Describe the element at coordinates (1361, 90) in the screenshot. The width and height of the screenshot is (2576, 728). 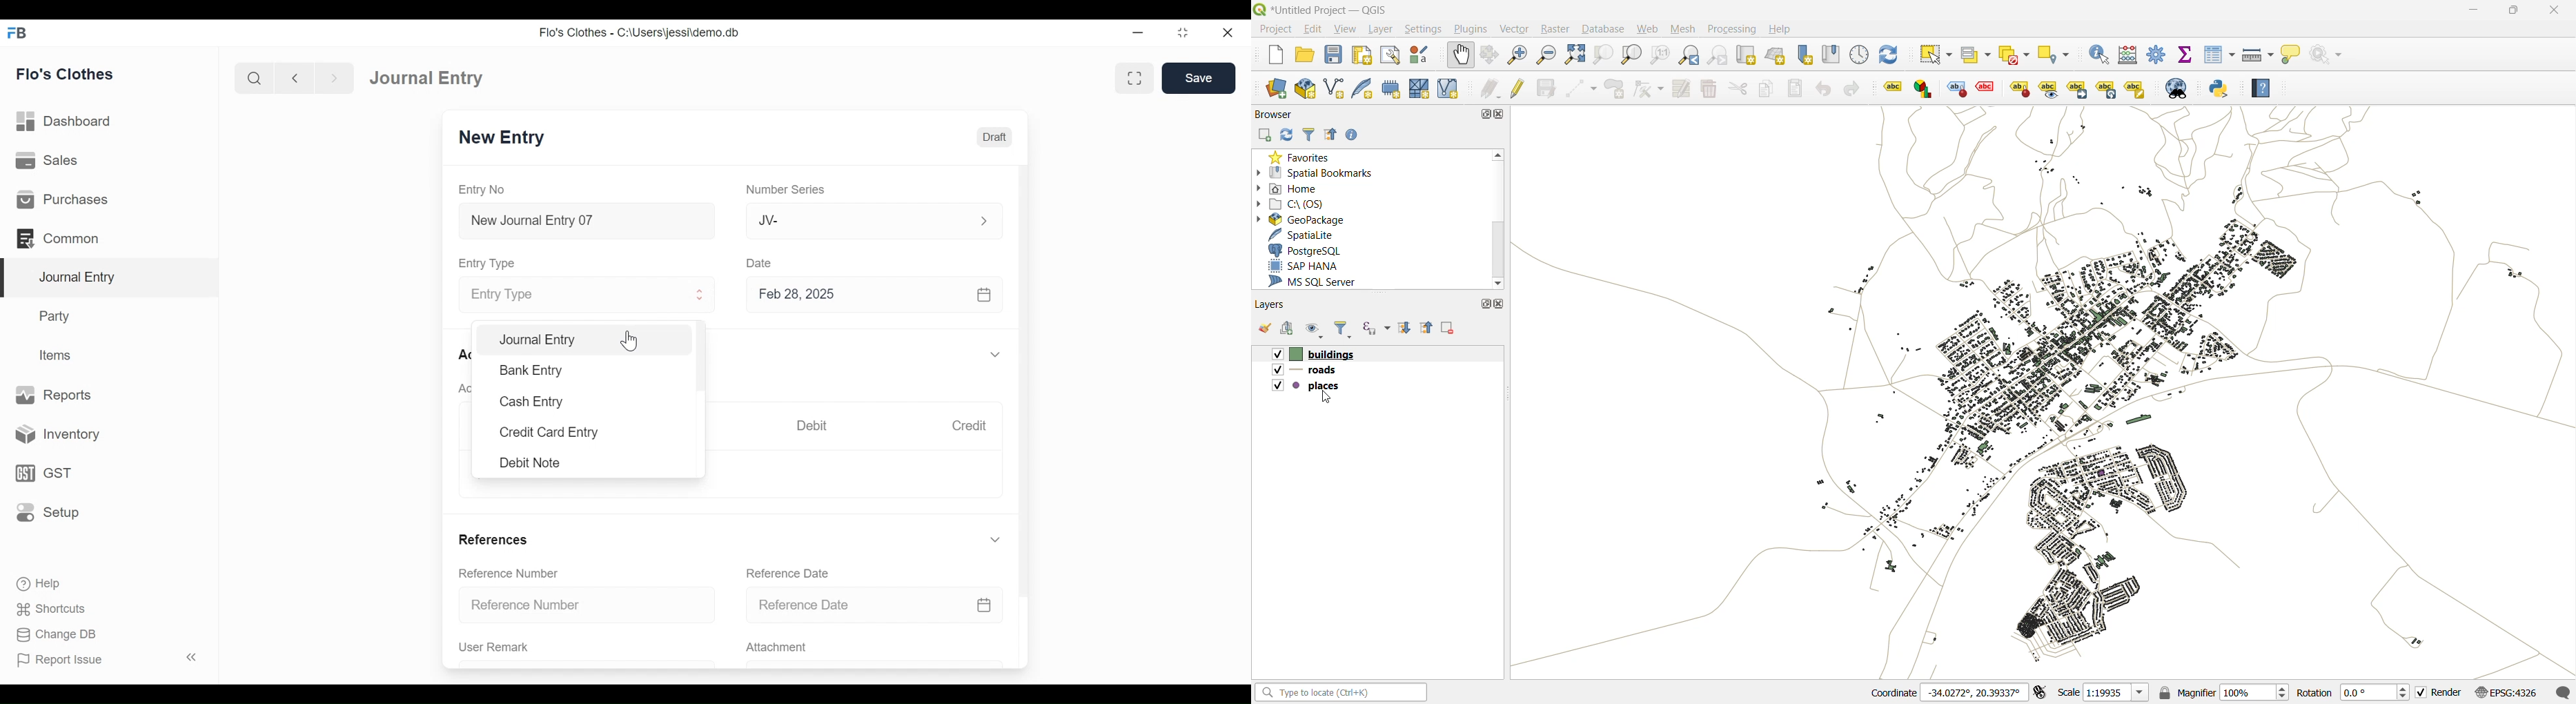
I see `new spatialite` at that location.